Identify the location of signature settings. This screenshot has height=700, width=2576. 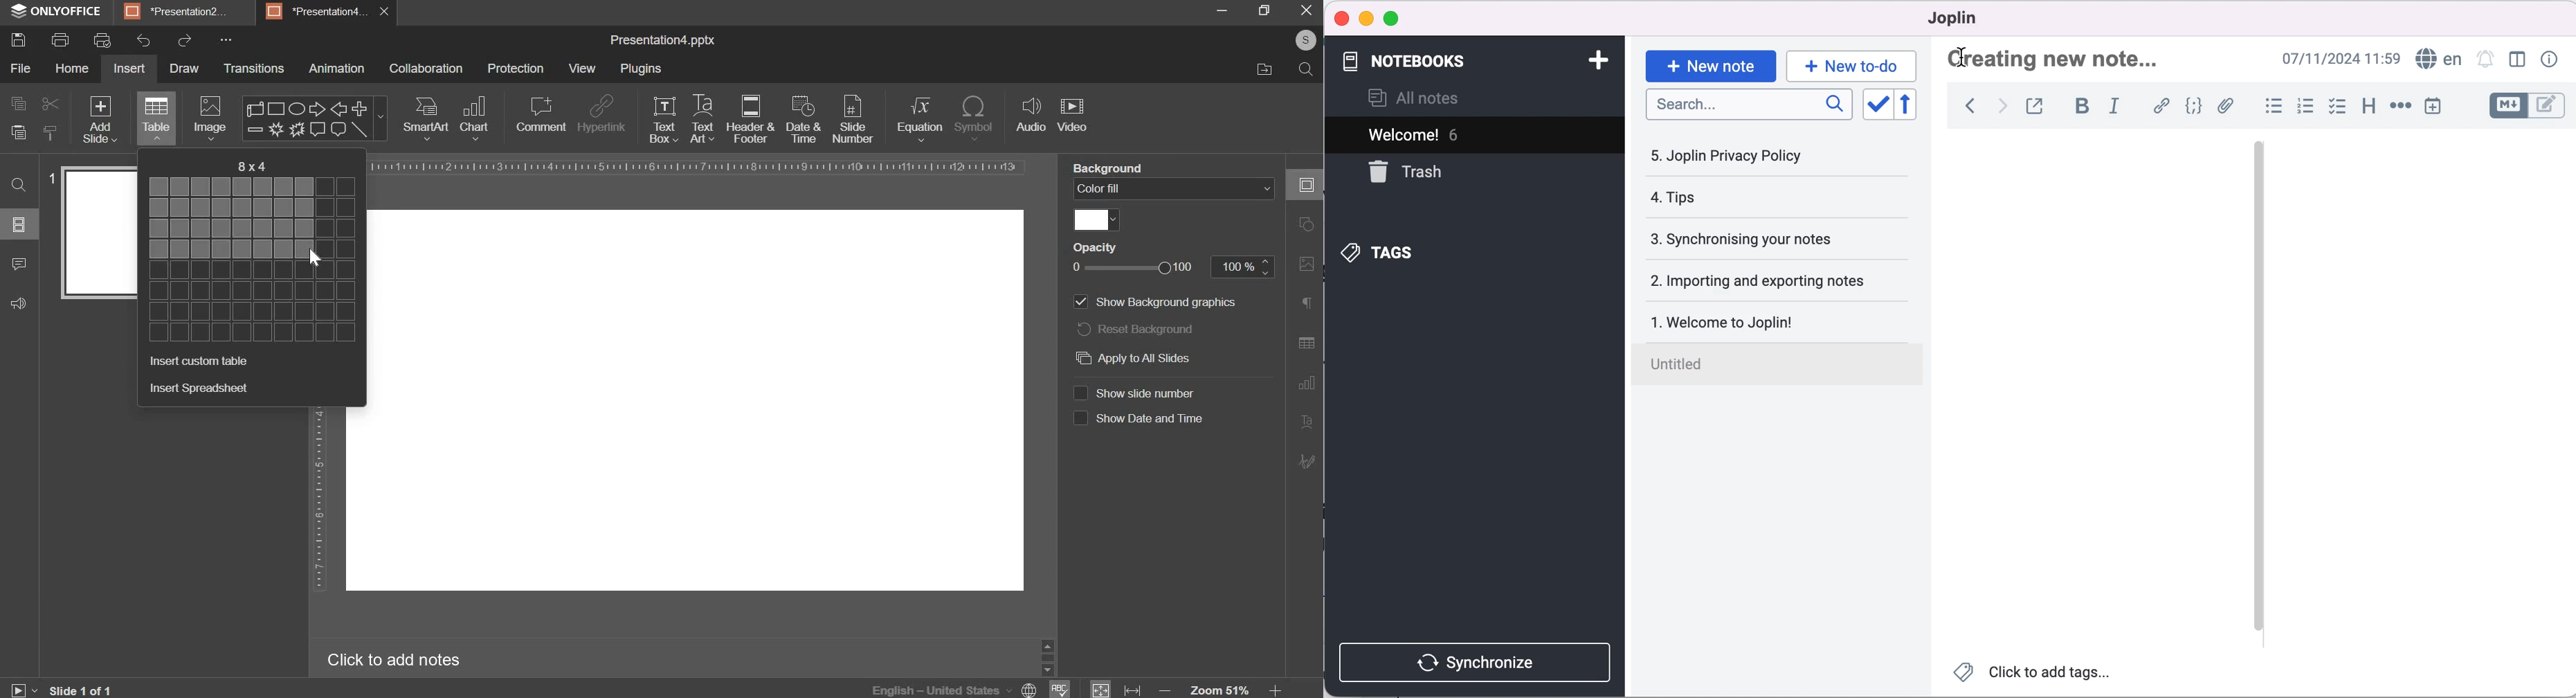
(1308, 462).